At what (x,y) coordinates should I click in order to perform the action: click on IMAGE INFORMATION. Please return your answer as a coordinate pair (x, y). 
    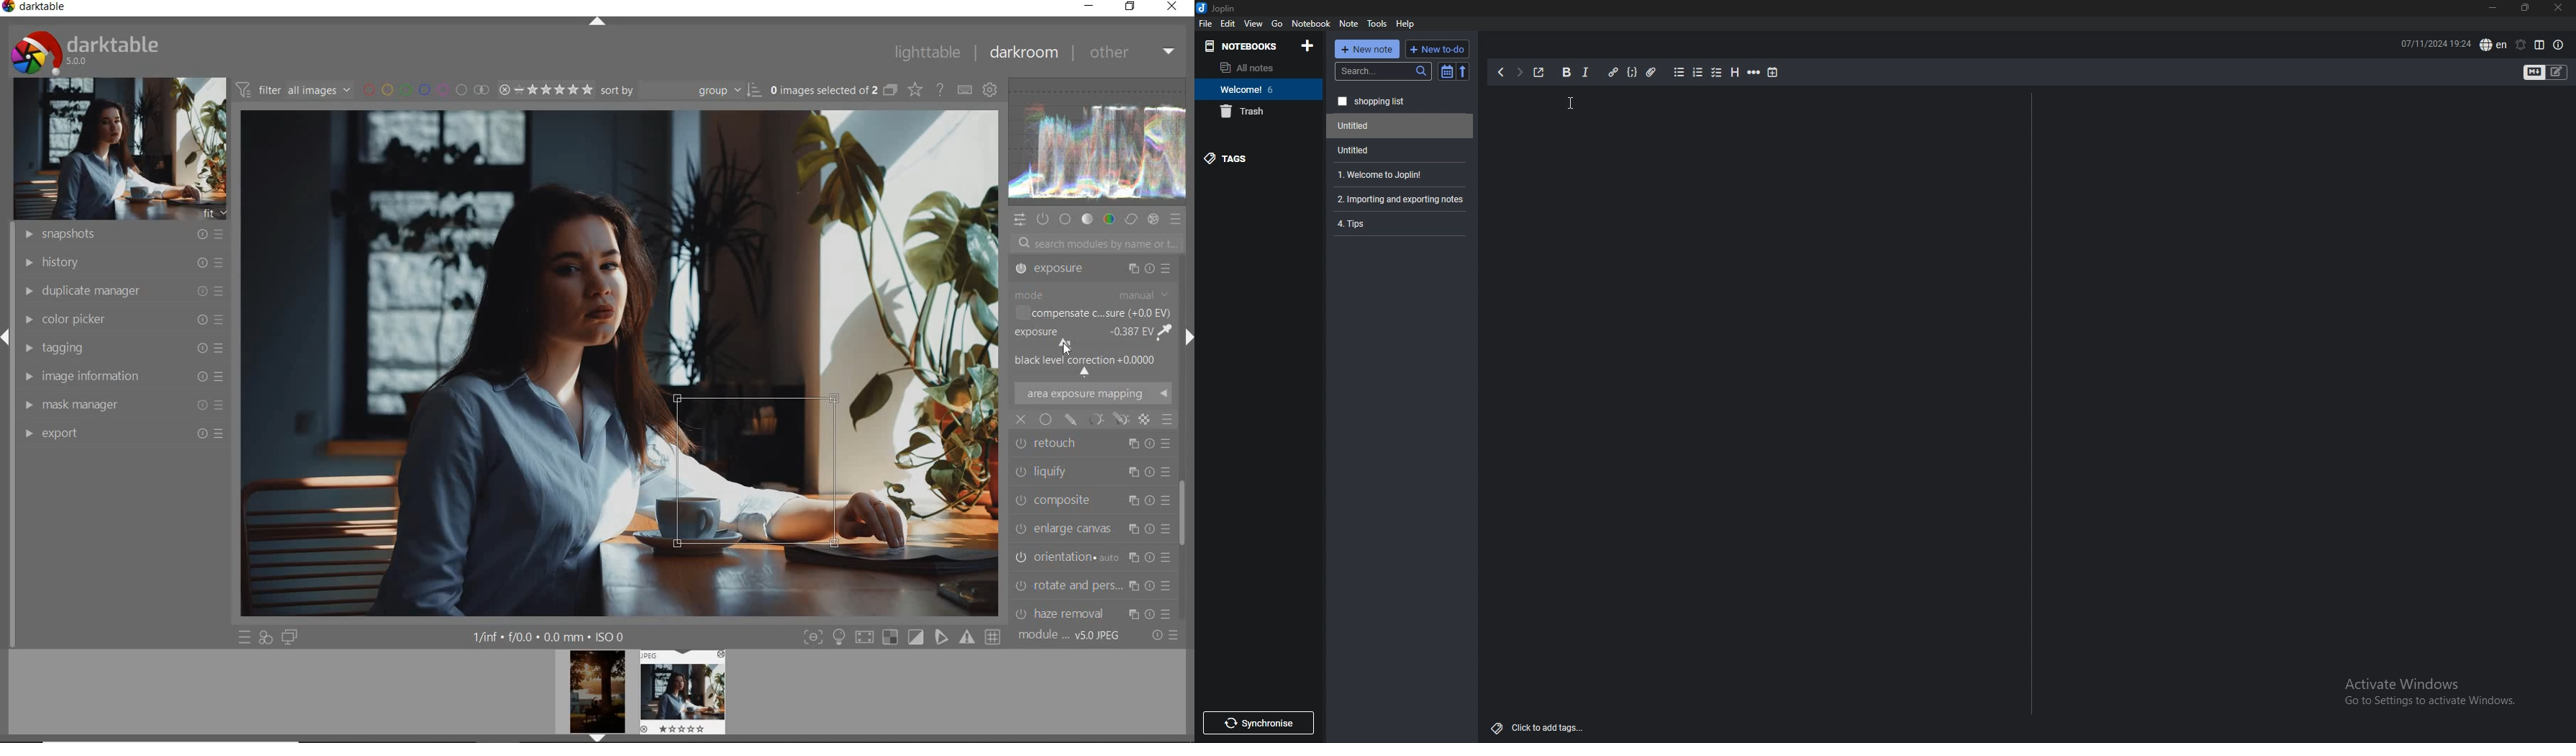
    Looking at the image, I should click on (120, 376).